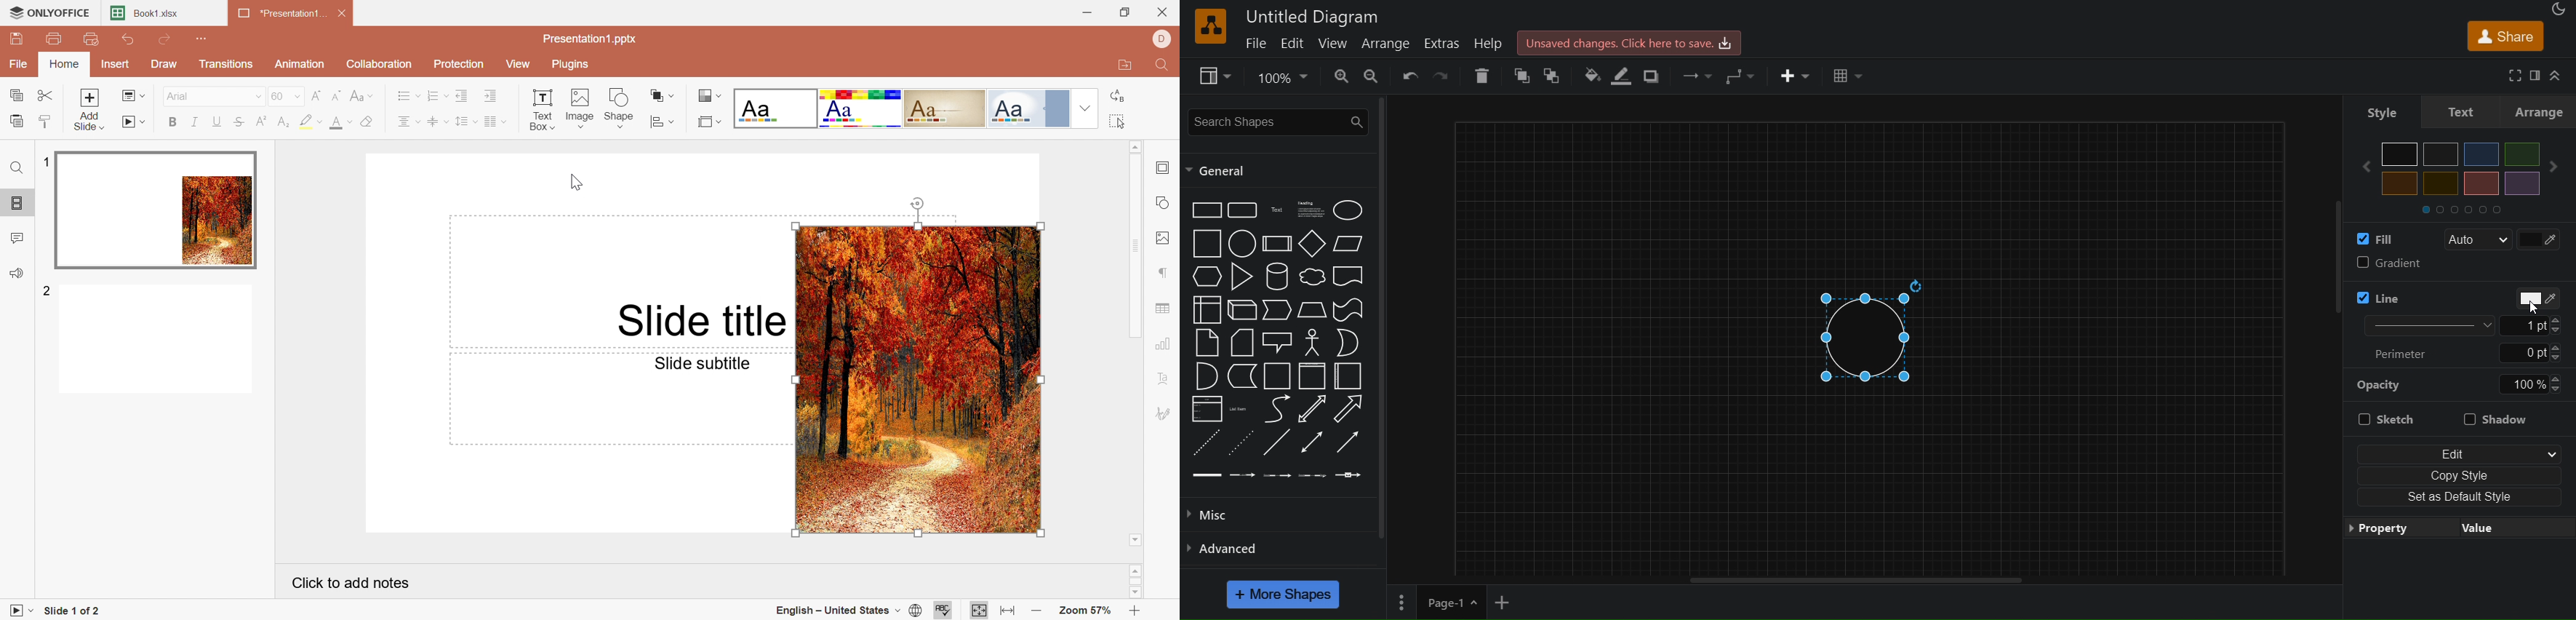 The width and height of the screenshot is (2576, 644). What do you see at coordinates (837, 611) in the screenshot?
I see `English - United States` at bounding box center [837, 611].